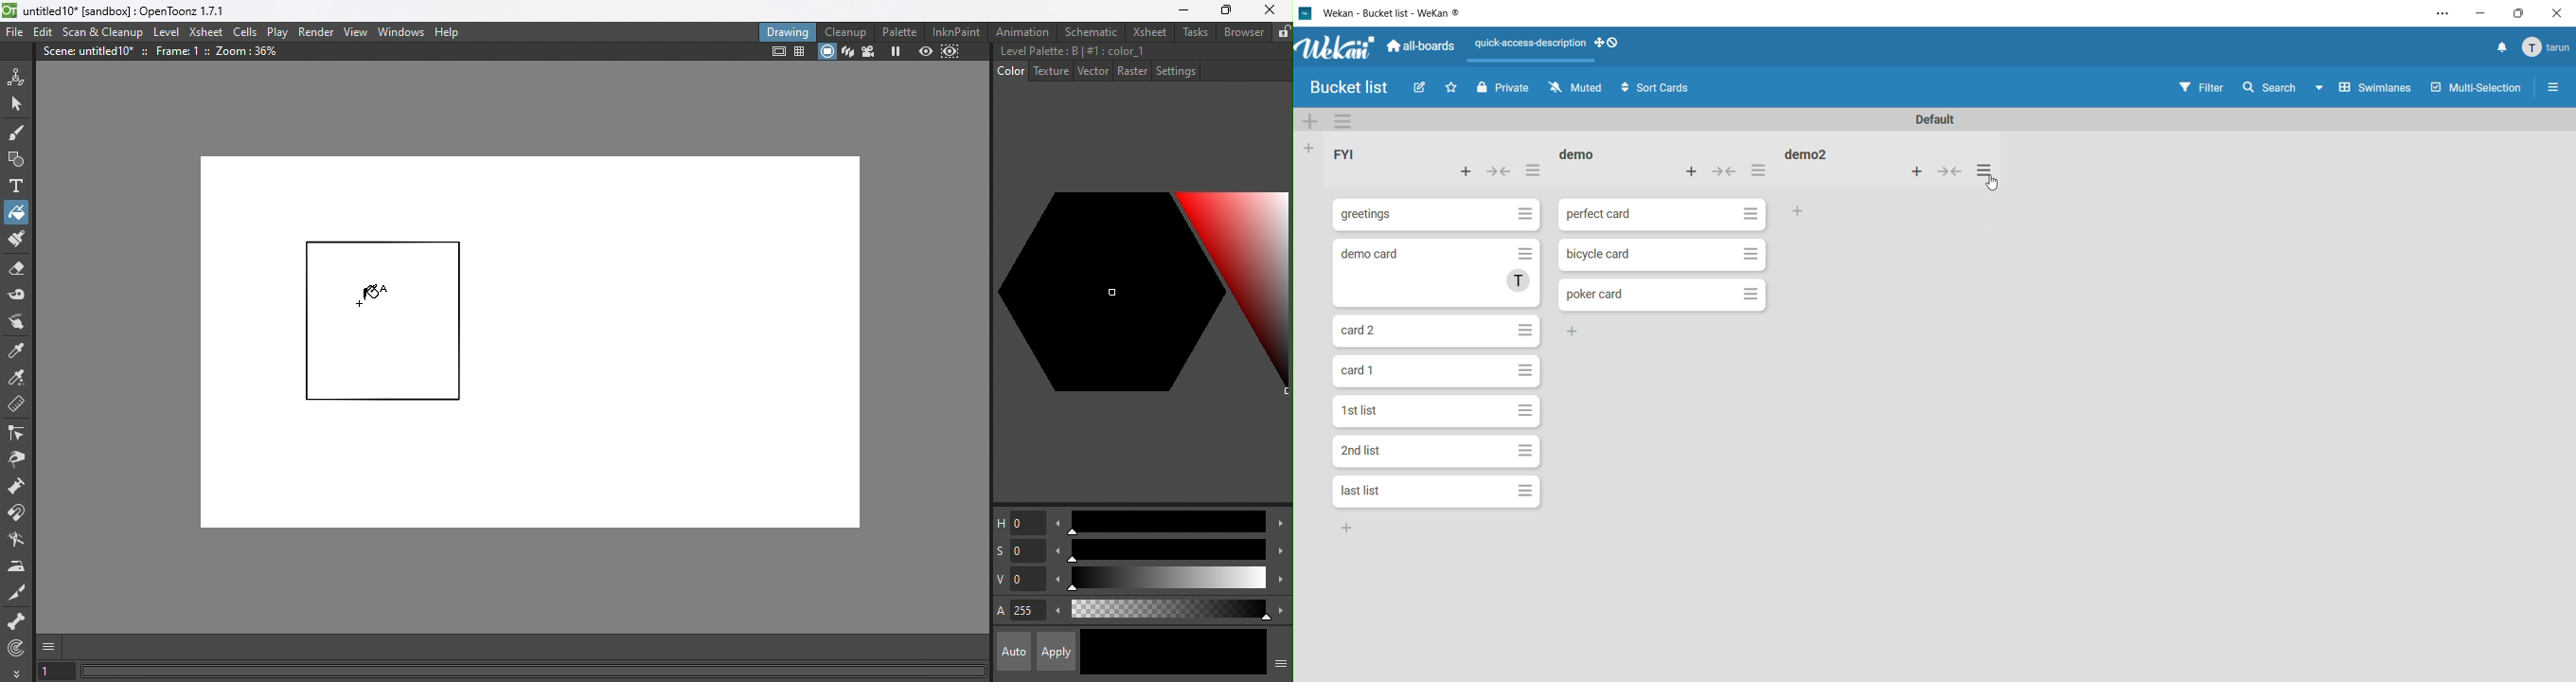 The height and width of the screenshot is (700, 2576). I want to click on cards, so click(1664, 294).